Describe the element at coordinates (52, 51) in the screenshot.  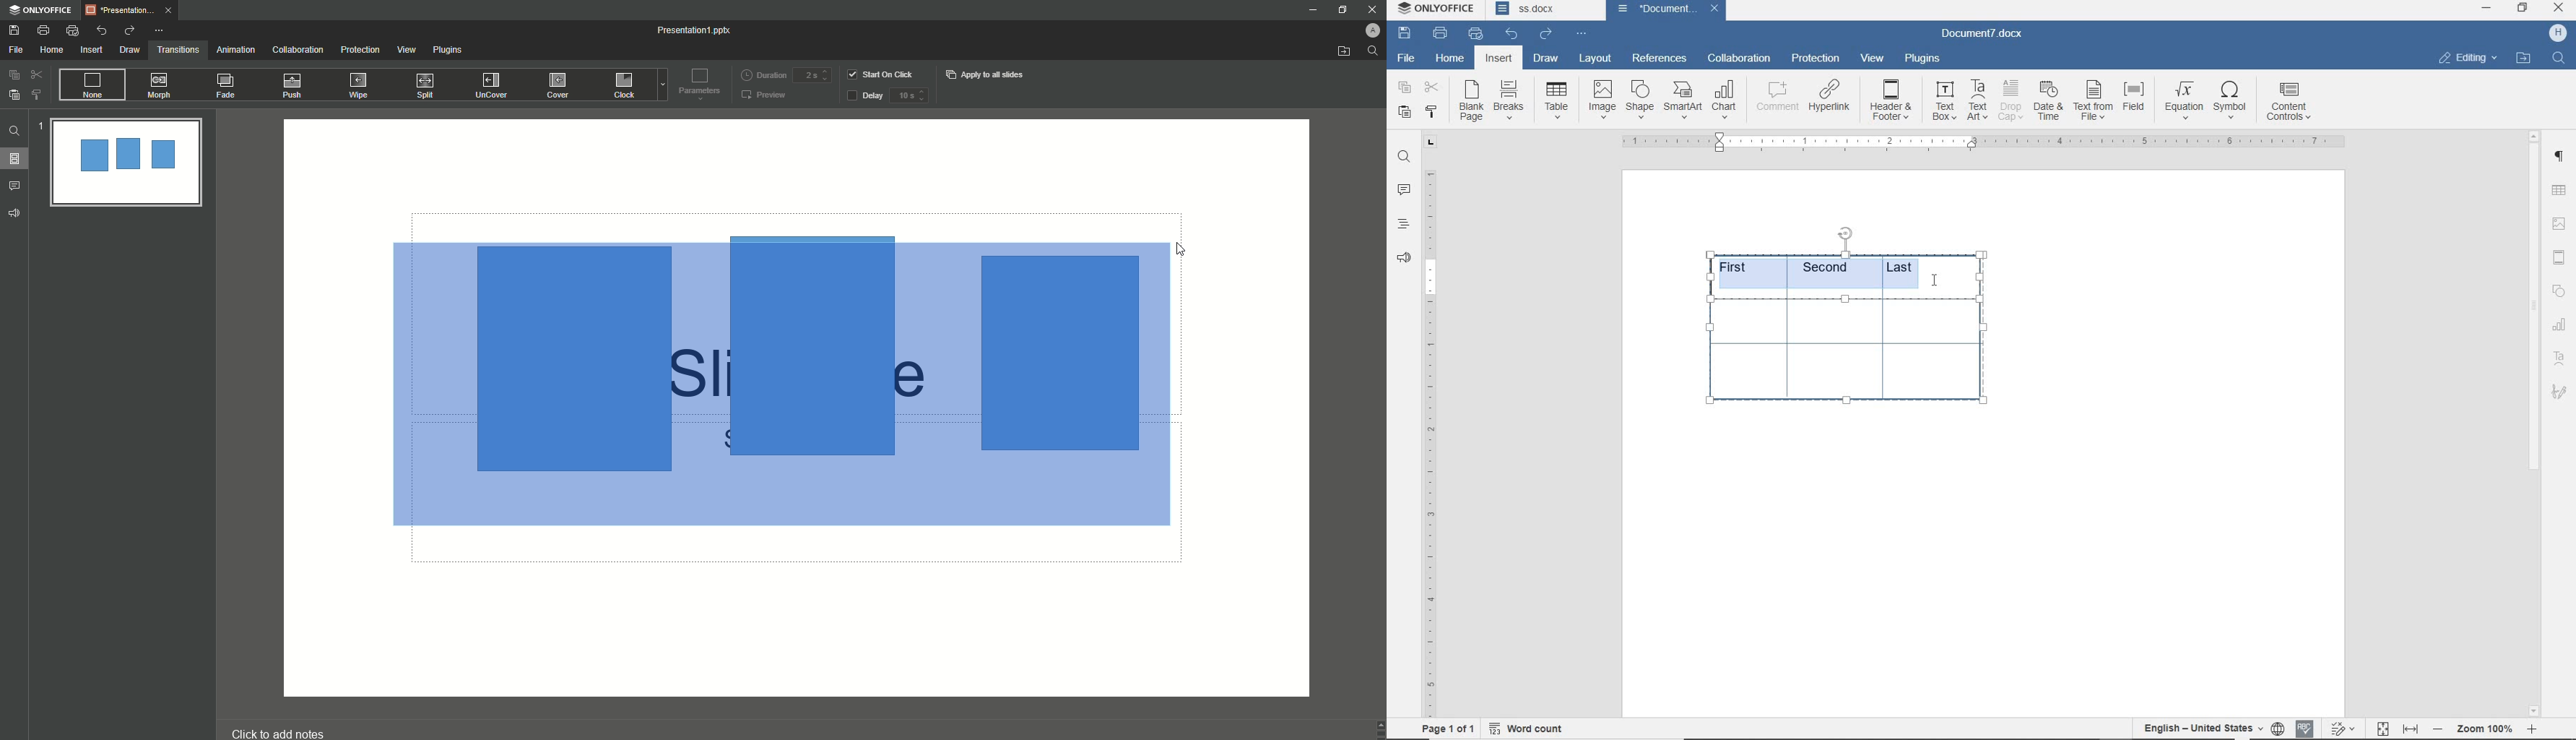
I see `Home` at that location.